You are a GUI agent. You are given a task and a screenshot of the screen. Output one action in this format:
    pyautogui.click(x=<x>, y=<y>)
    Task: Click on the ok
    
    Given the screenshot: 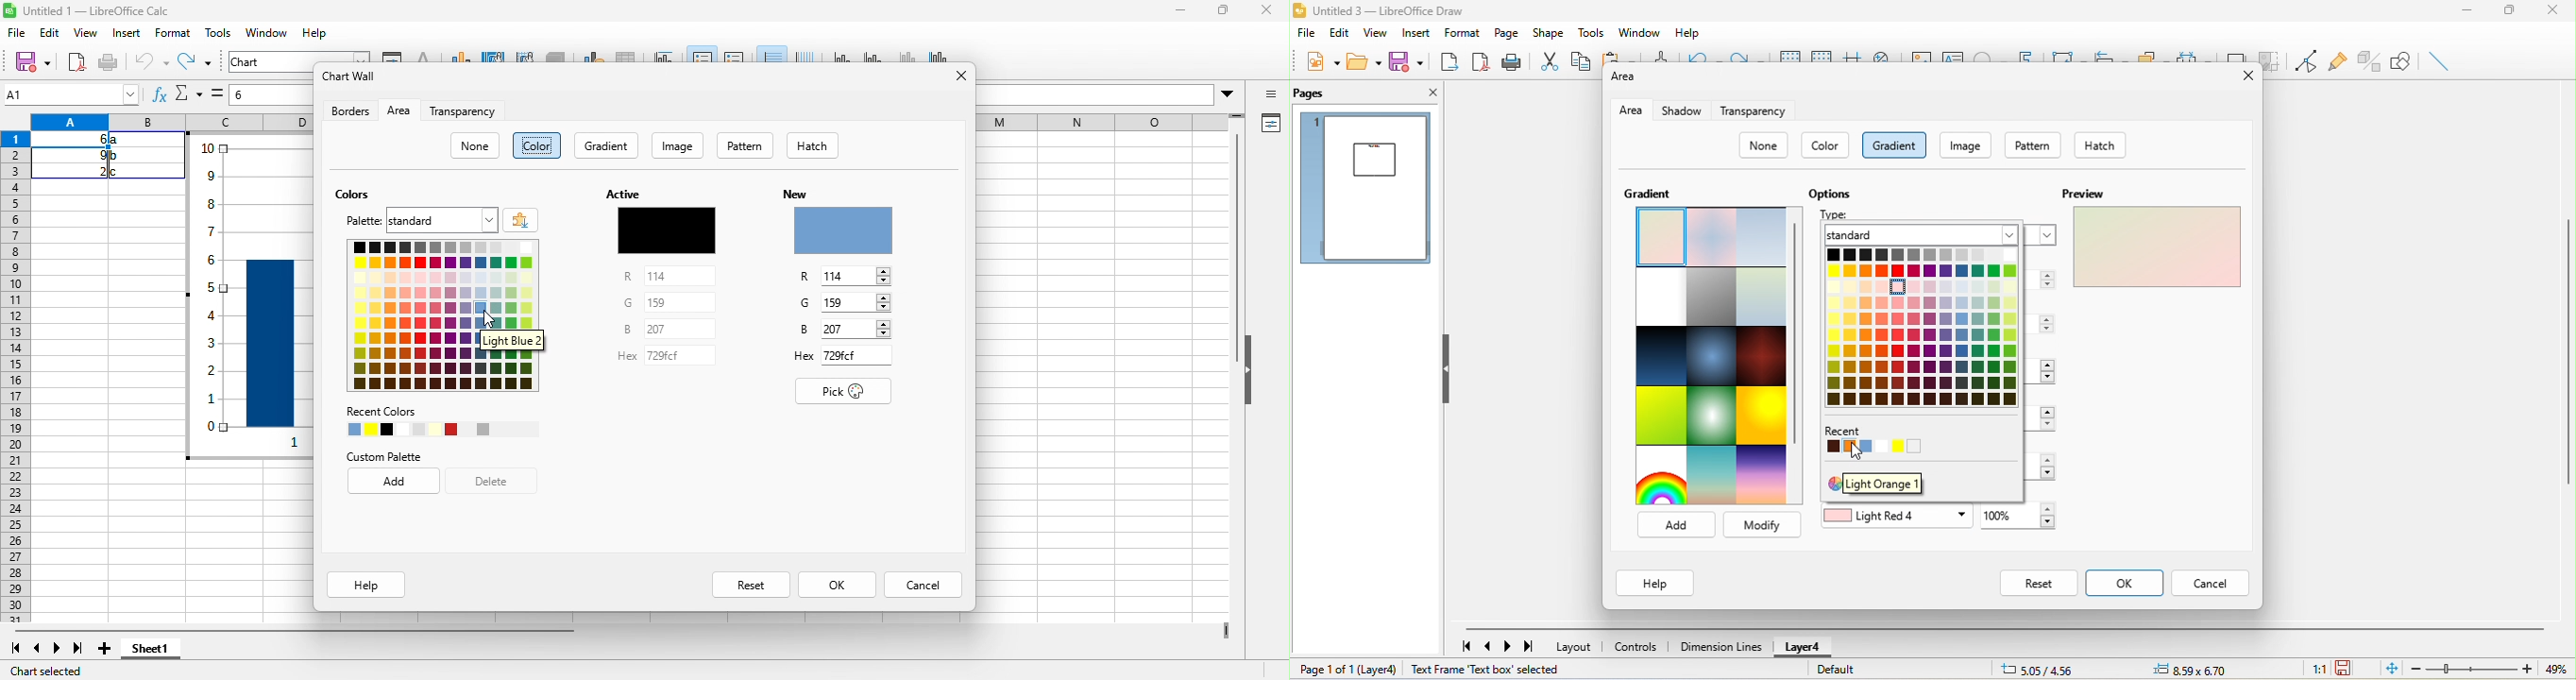 What is the action you would take?
    pyautogui.click(x=2125, y=584)
    